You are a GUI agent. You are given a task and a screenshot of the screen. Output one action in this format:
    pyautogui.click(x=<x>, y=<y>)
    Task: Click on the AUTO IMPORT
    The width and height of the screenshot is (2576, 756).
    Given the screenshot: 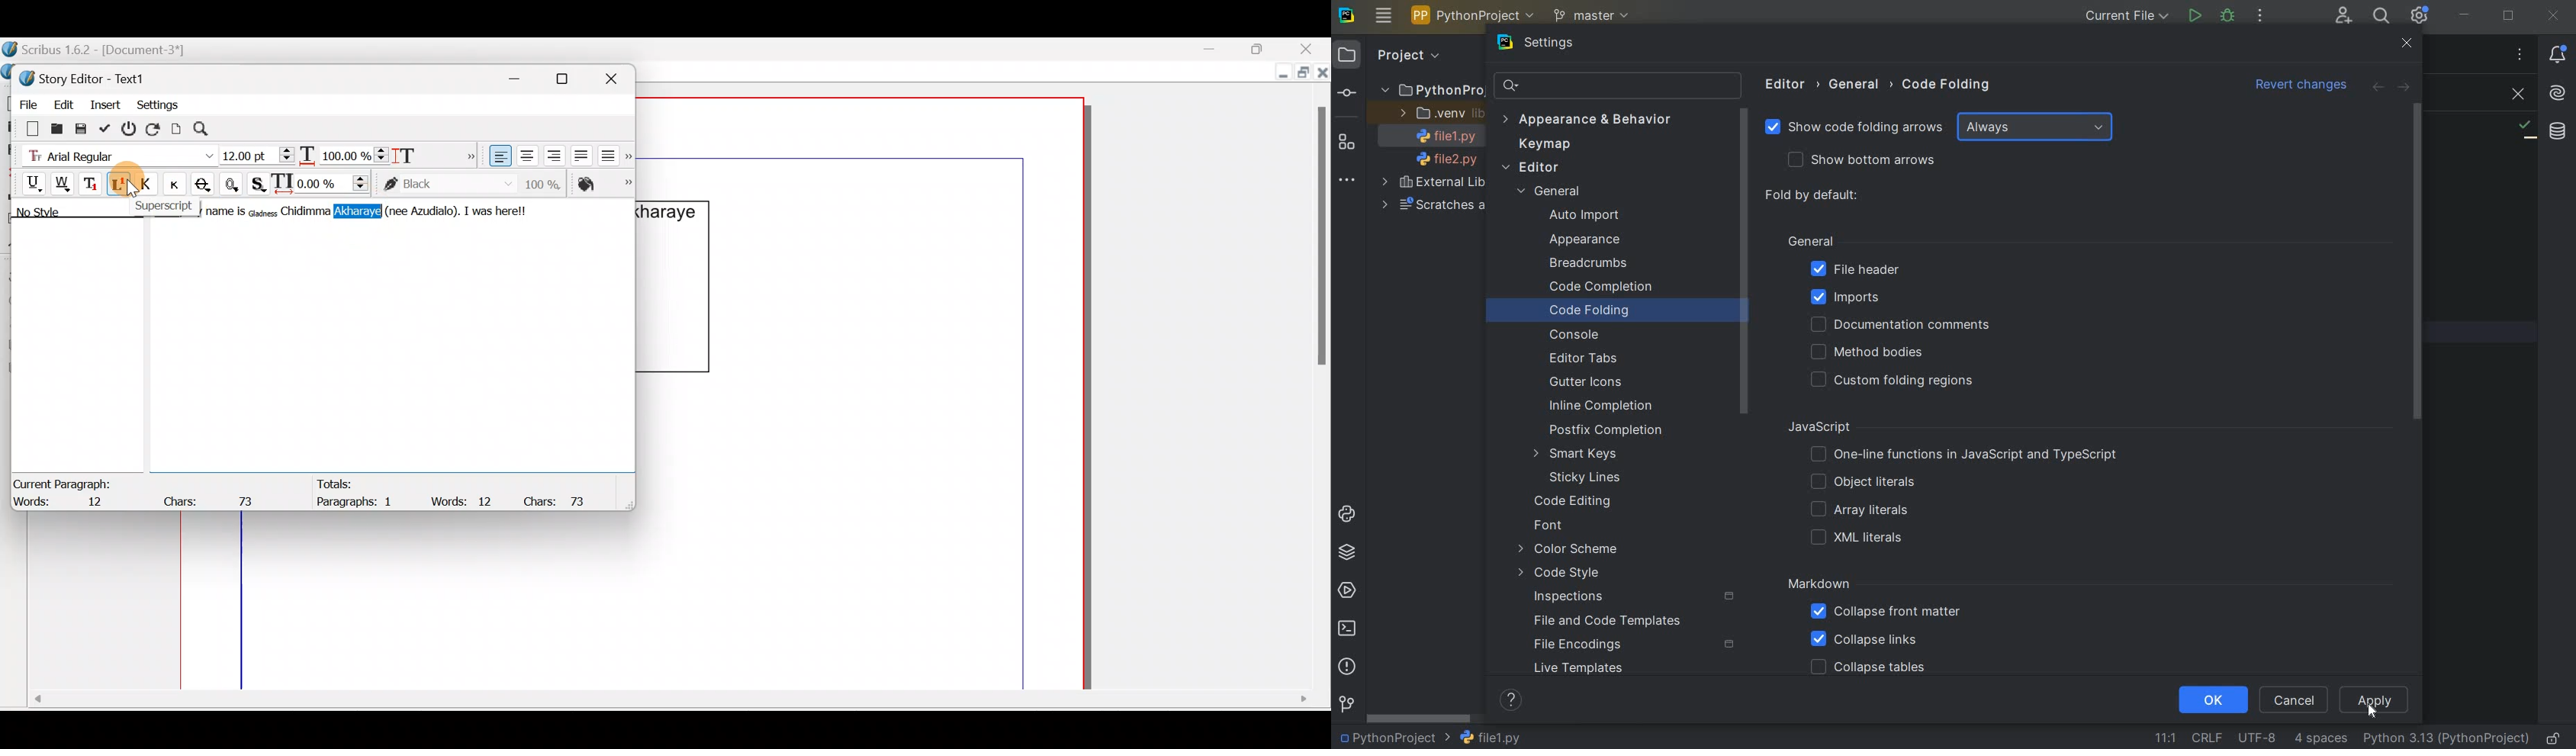 What is the action you would take?
    pyautogui.click(x=1584, y=216)
    